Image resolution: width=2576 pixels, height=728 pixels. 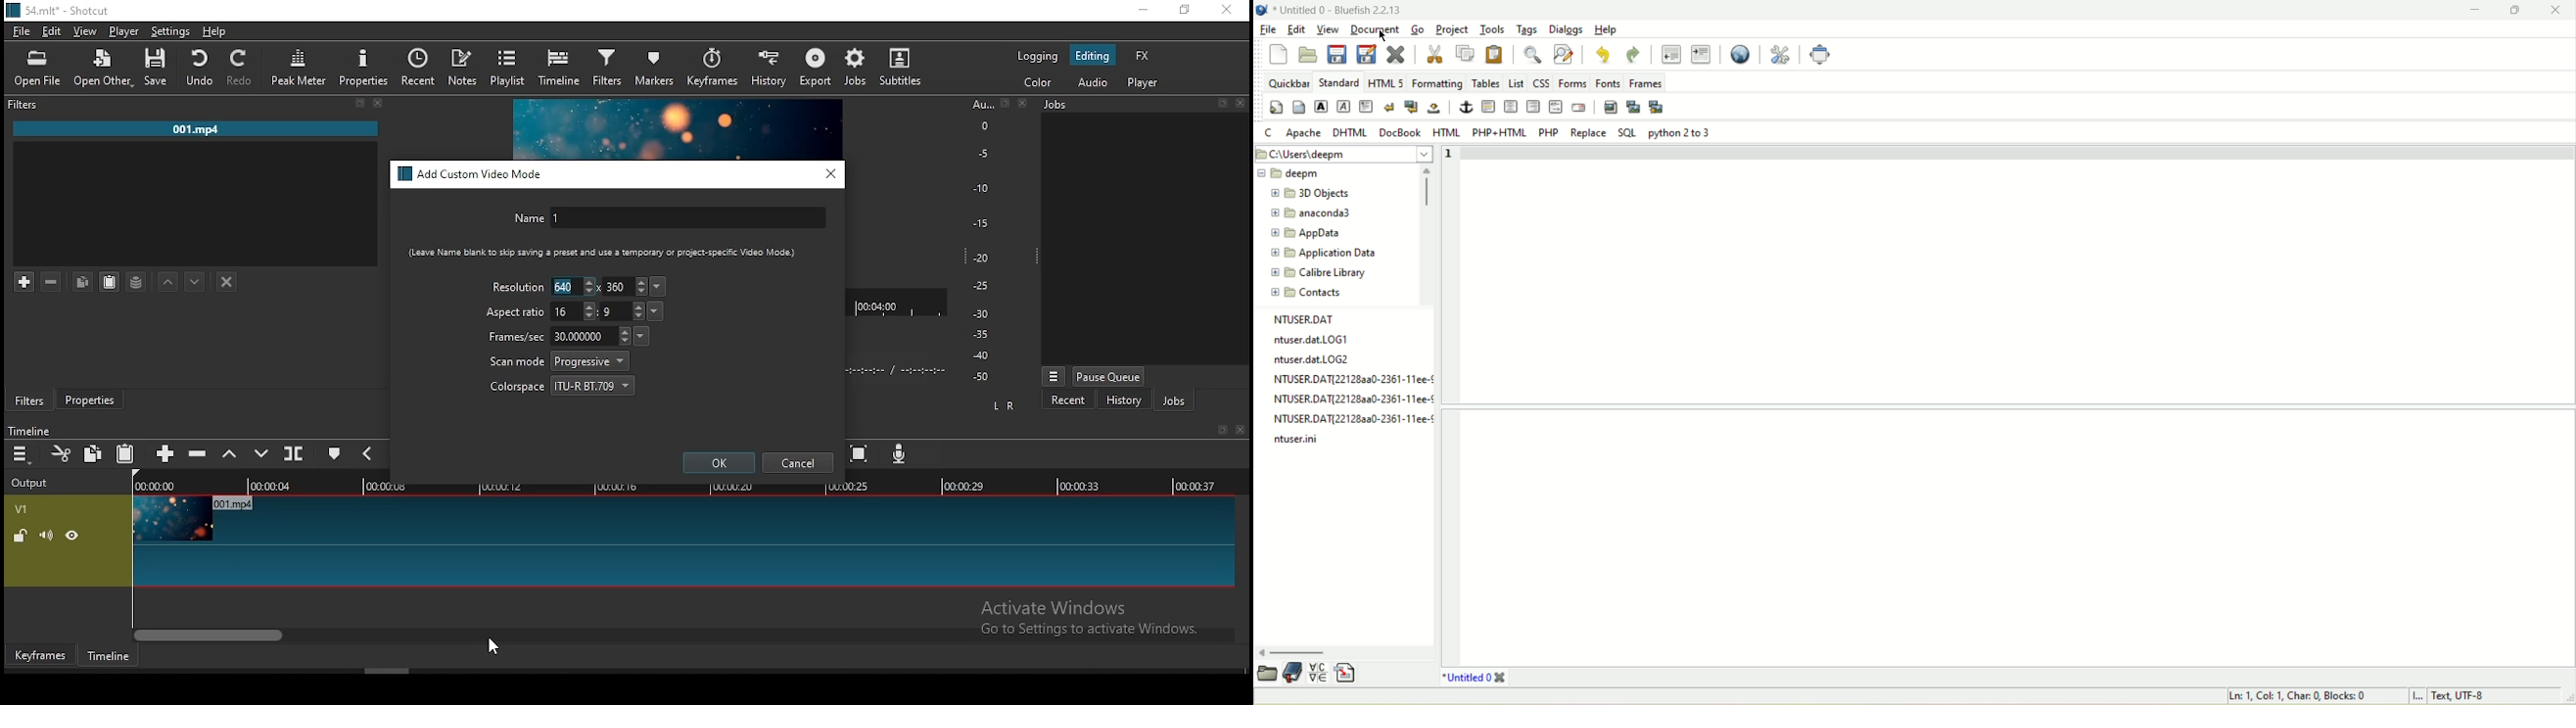 I want to click on mouse pointer, so click(x=490, y=646).